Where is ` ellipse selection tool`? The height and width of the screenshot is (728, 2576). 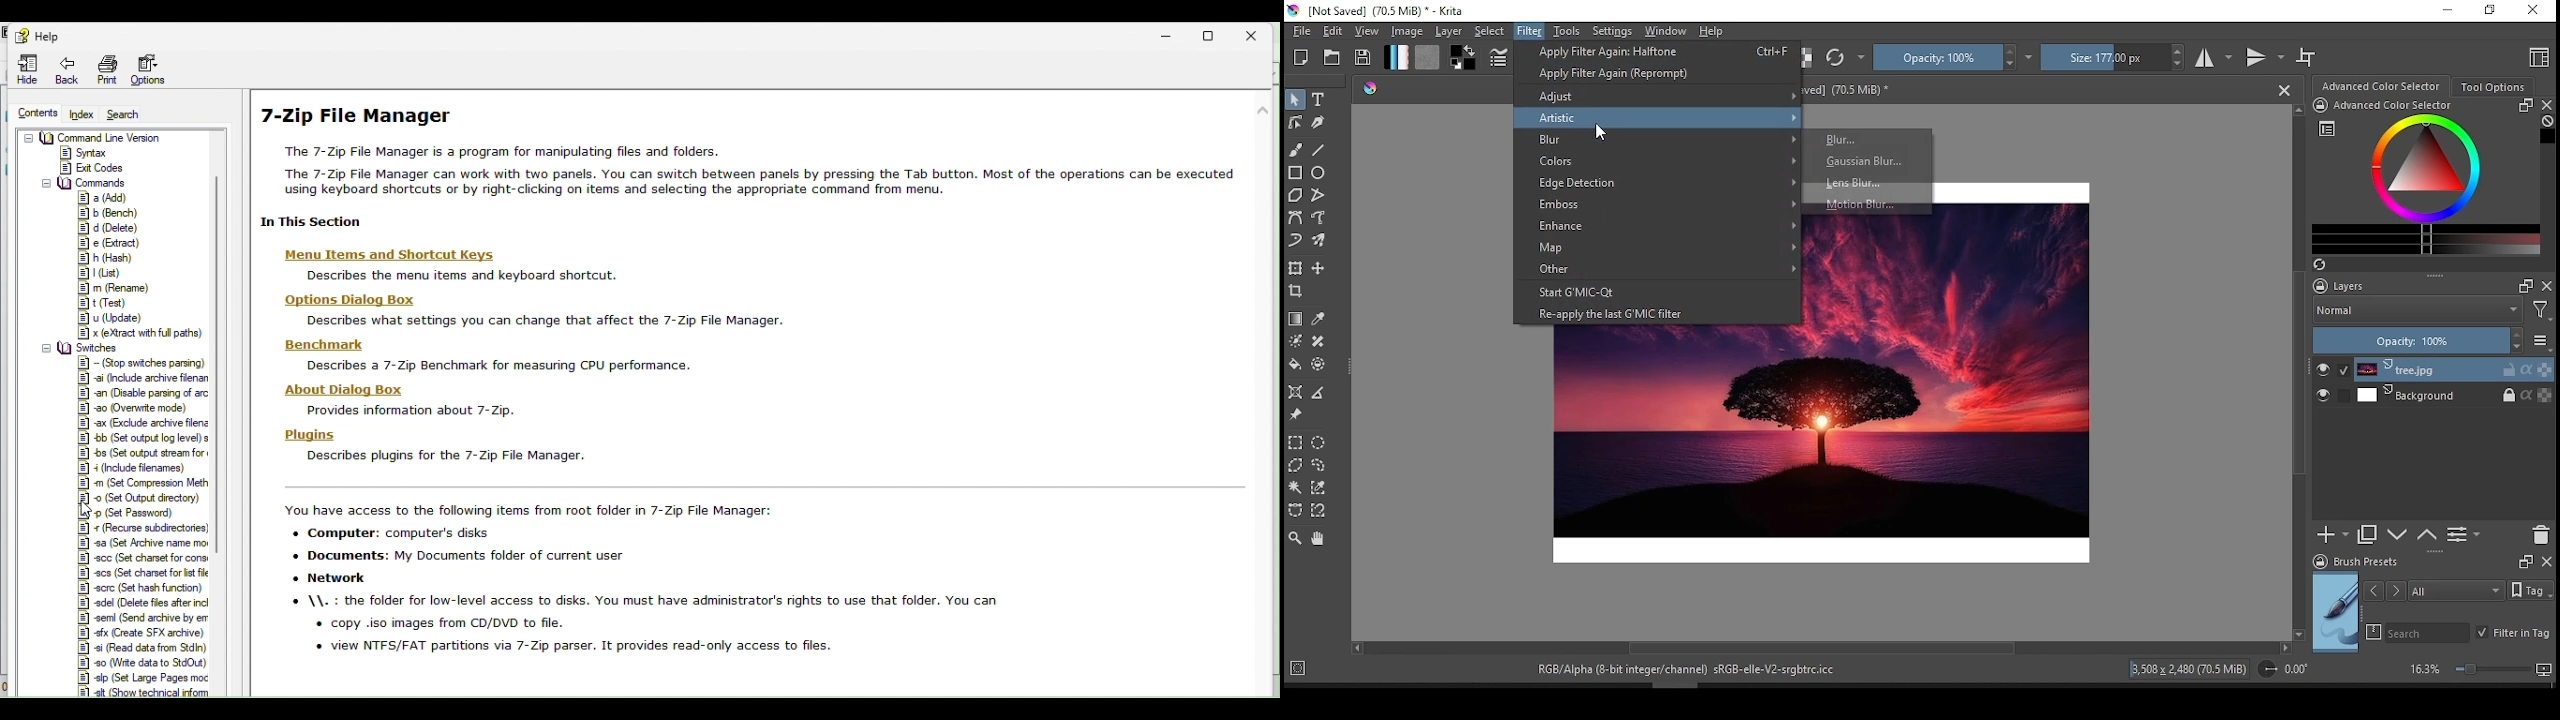  ellipse selection tool is located at coordinates (1318, 442).